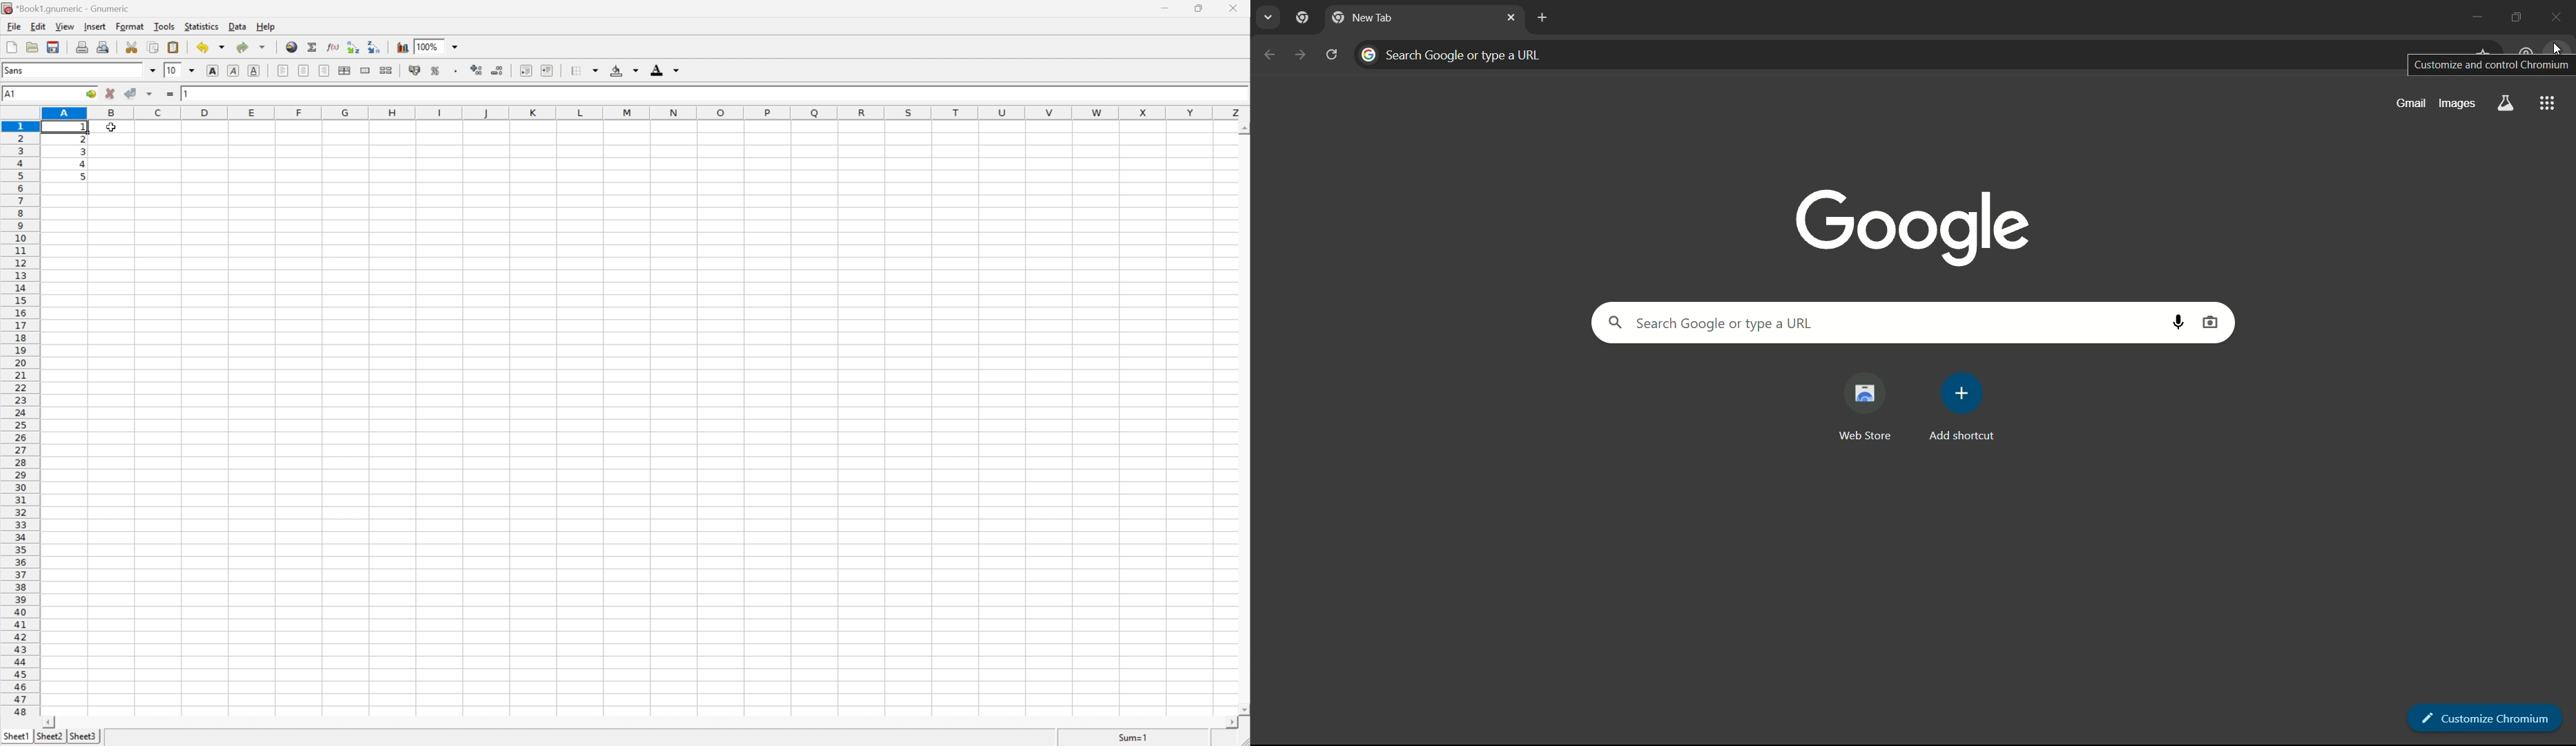 This screenshot has height=756, width=2576. Describe the element at coordinates (212, 69) in the screenshot. I see `Bold` at that location.